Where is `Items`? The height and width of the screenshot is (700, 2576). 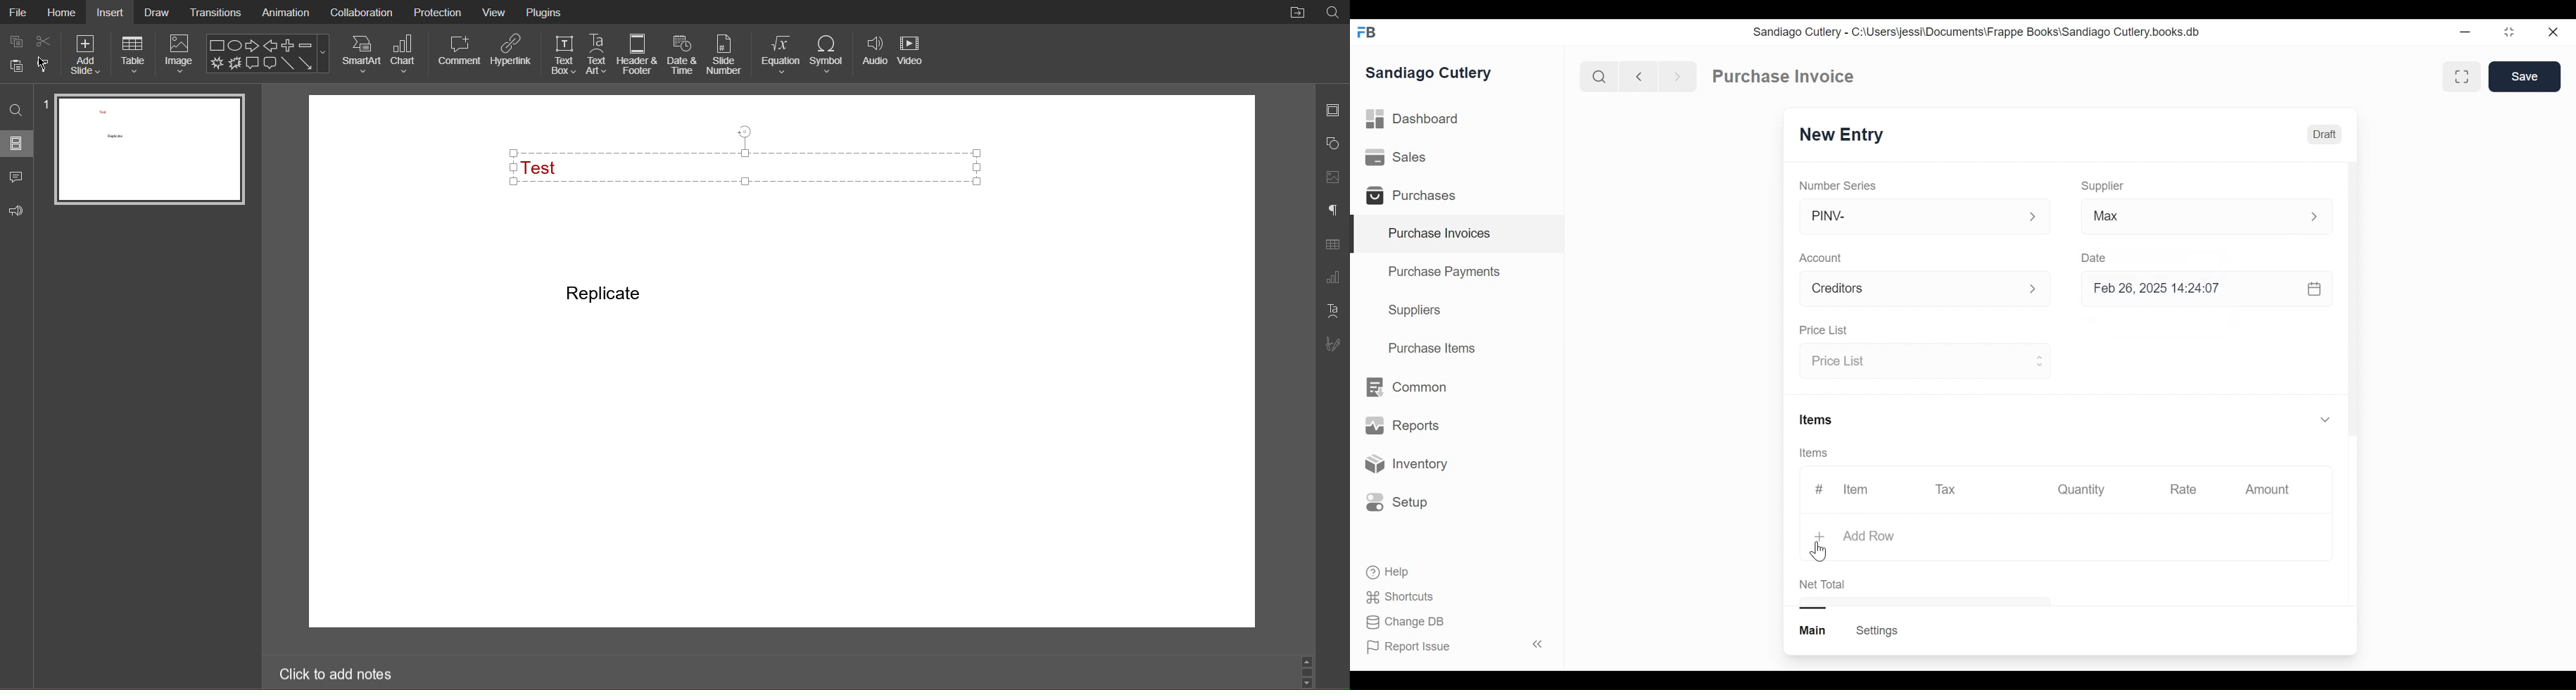
Items is located at coordinates (1818, 454).